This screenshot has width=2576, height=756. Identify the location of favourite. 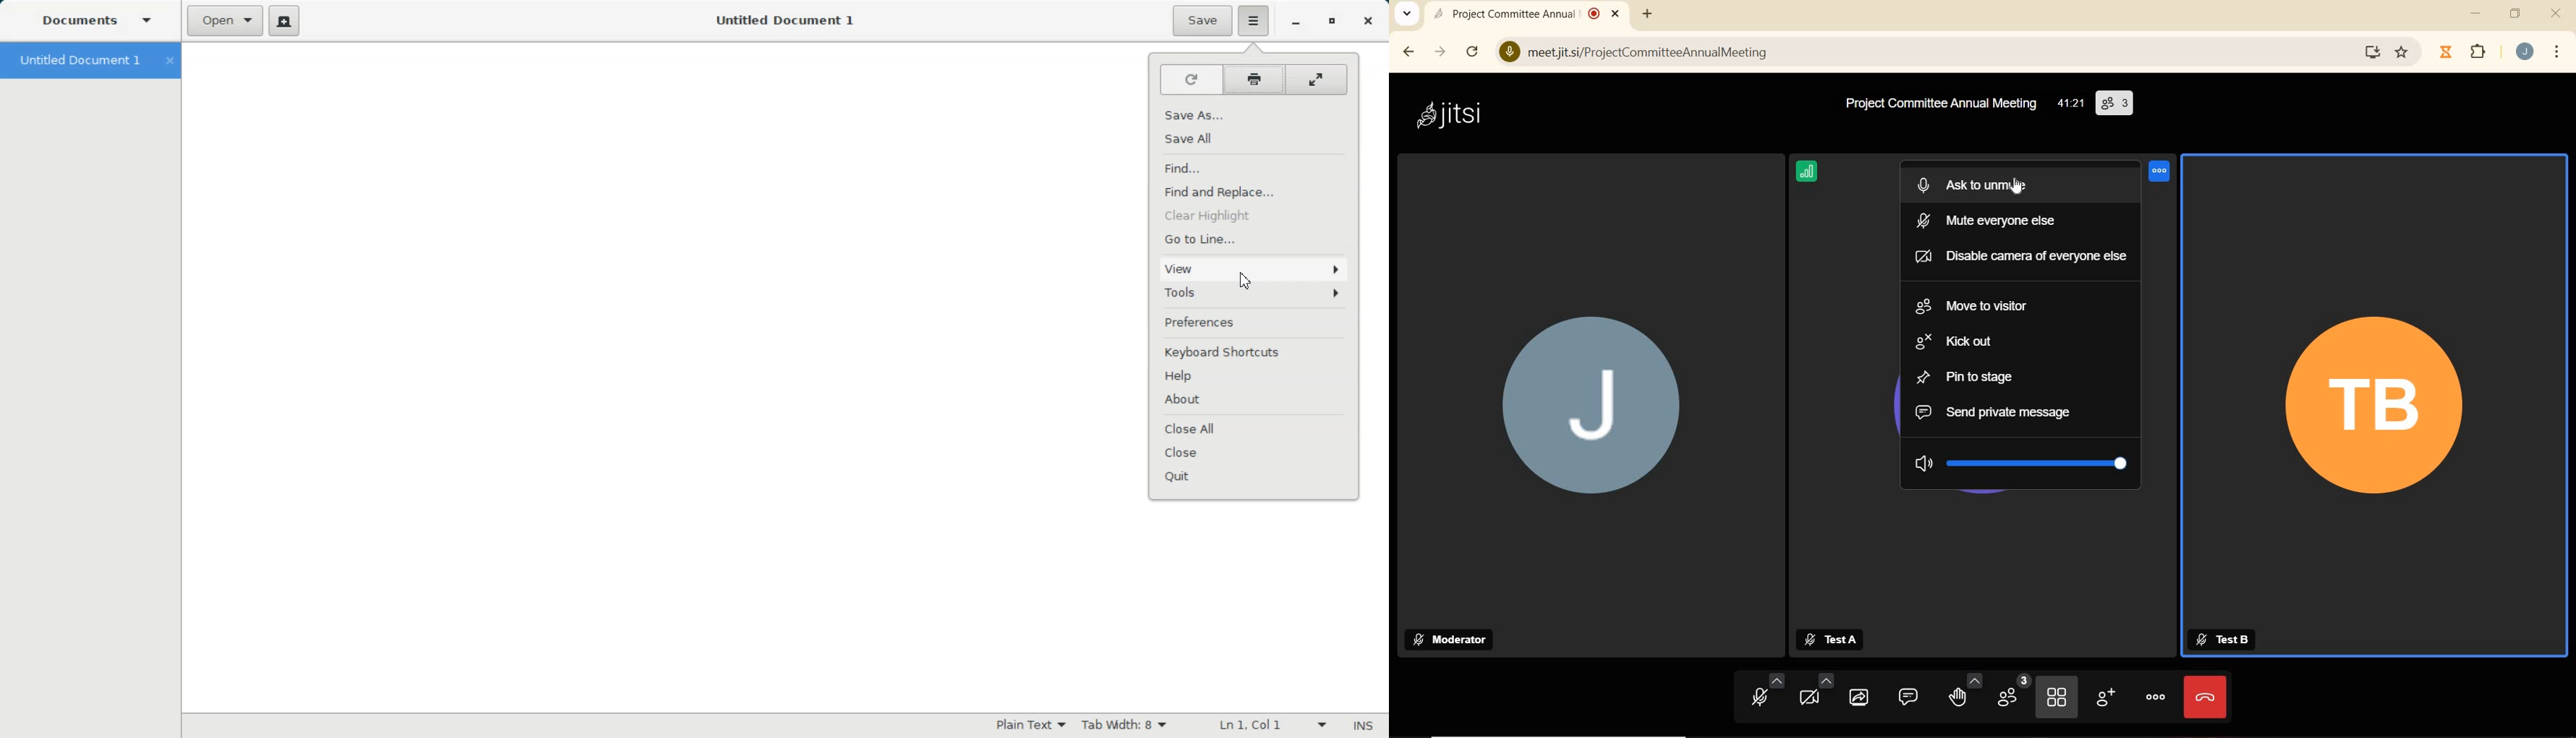
(2403, 54).